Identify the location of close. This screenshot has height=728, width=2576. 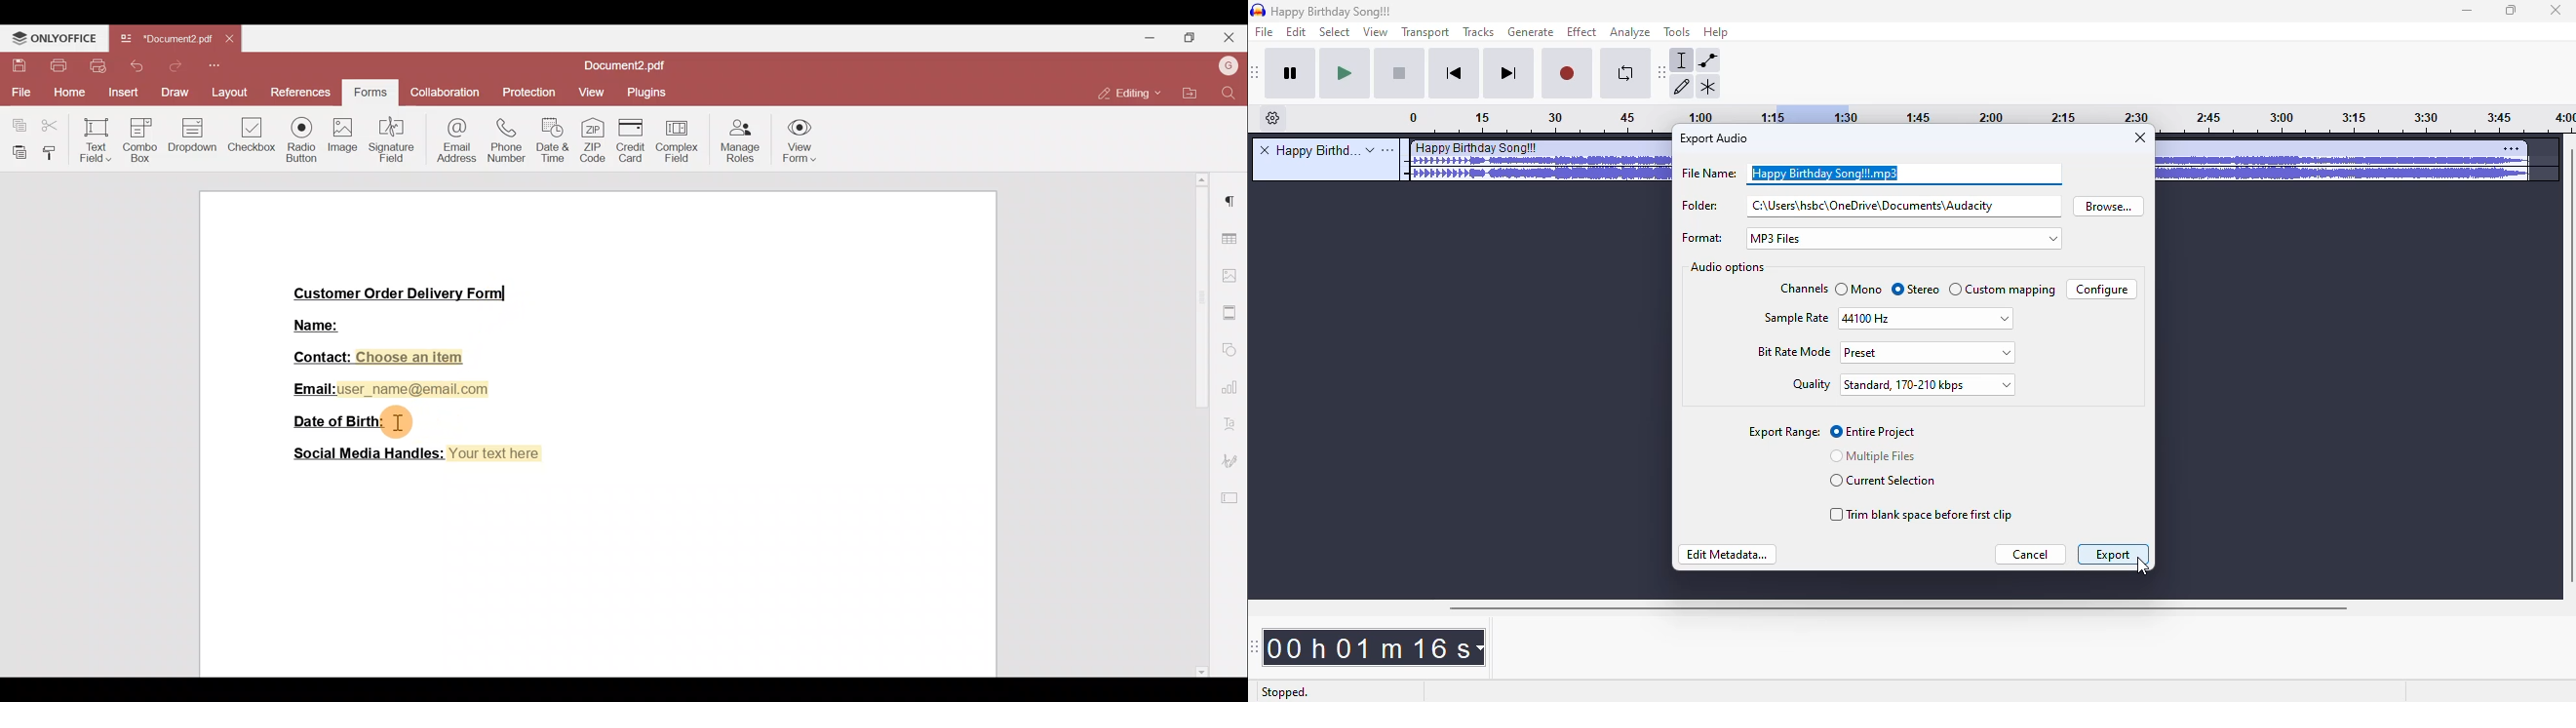
(2556, 11).